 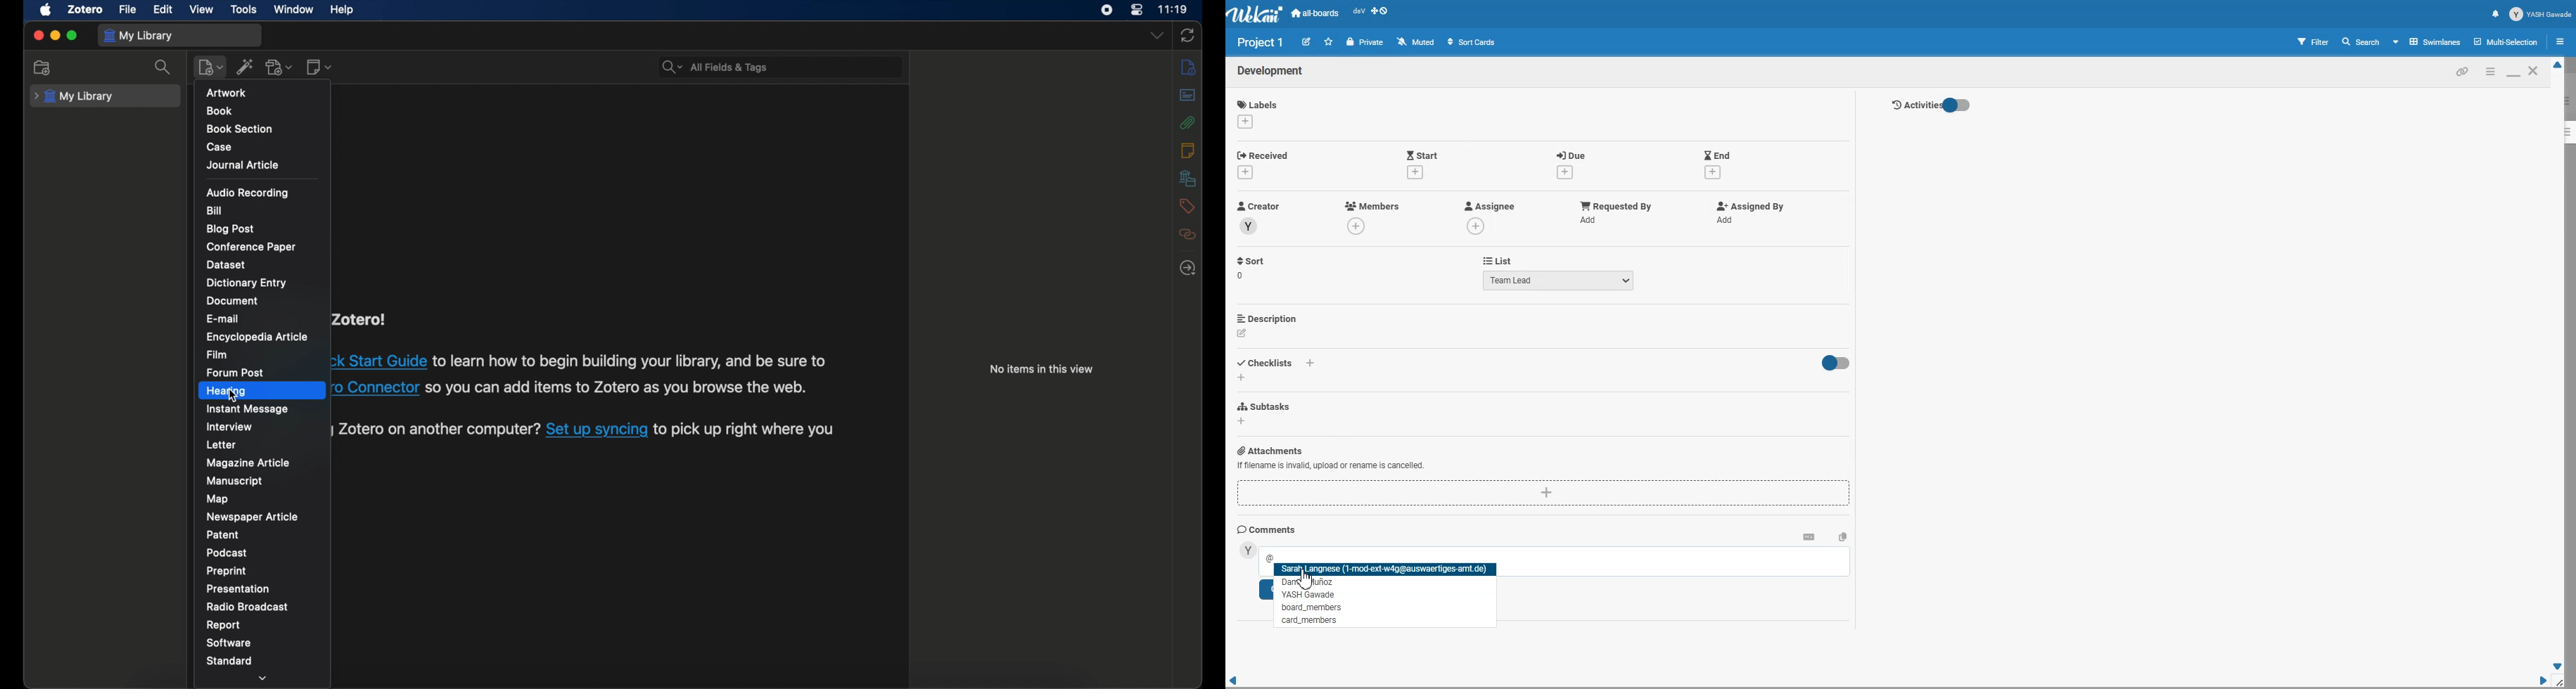 I want to click on search, so click(x=714, y=68).